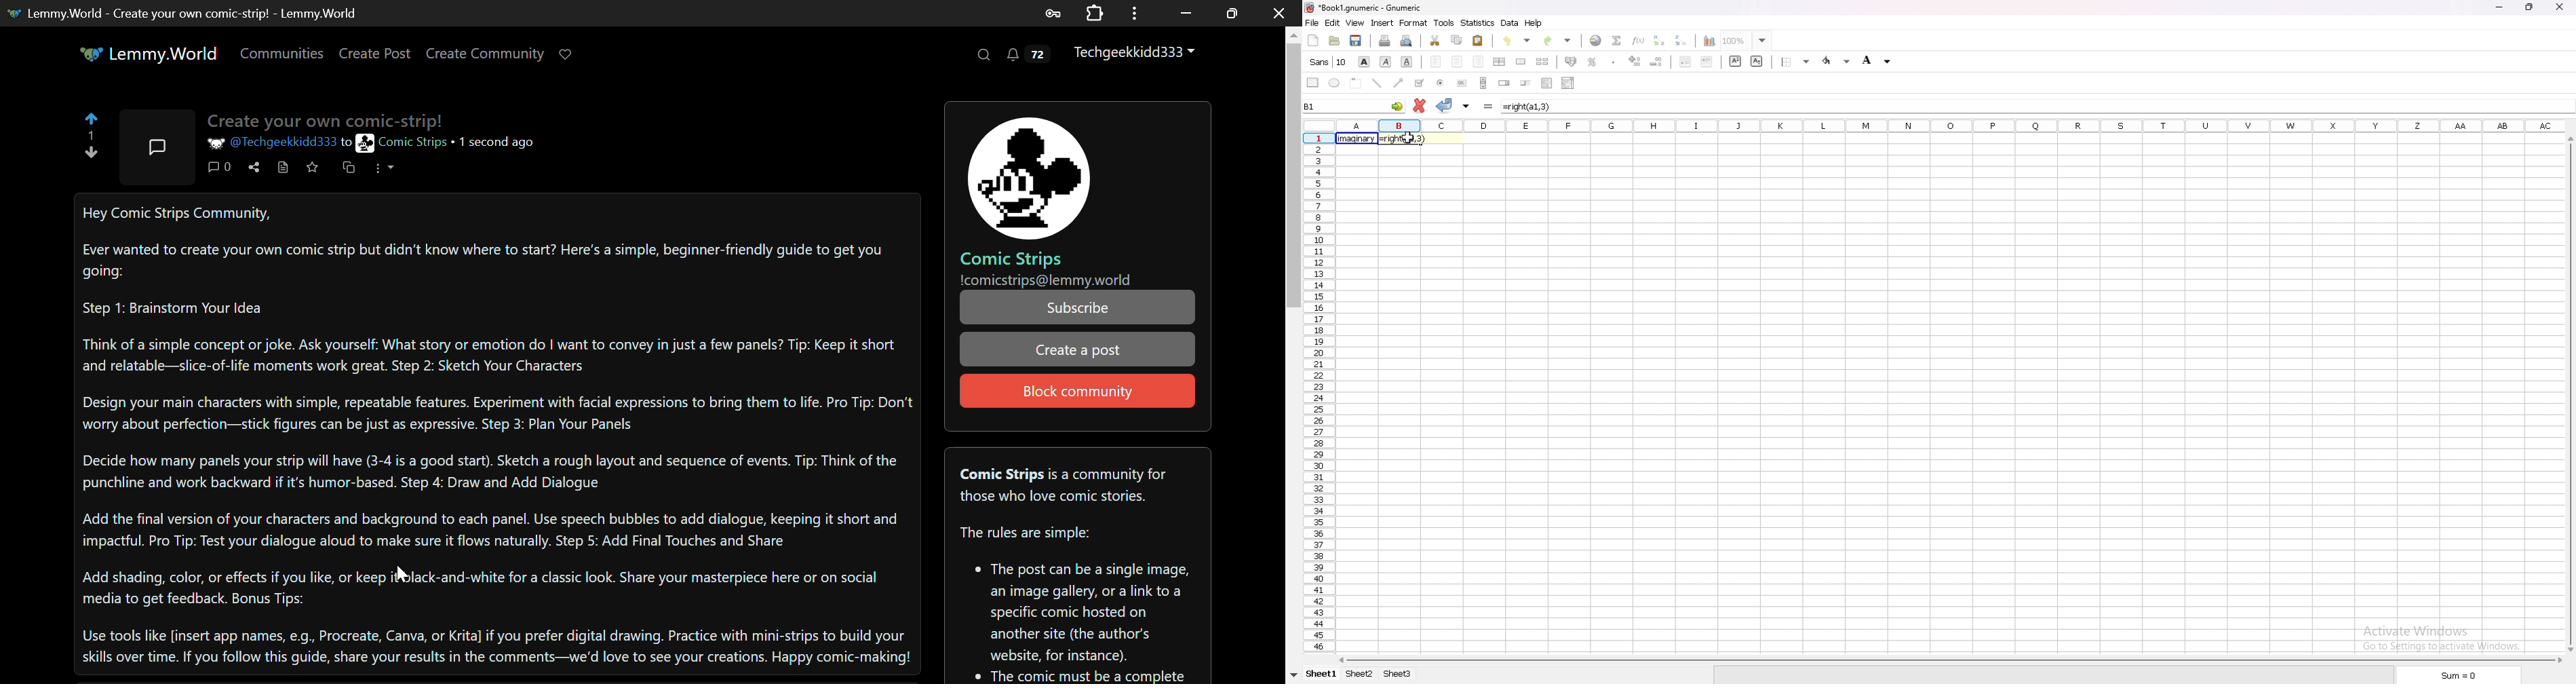 This screenshot has width=2576, height=700. Describe the element at coordinates (1661, 41) in the screenshot. I see `sort ascending` at that location.